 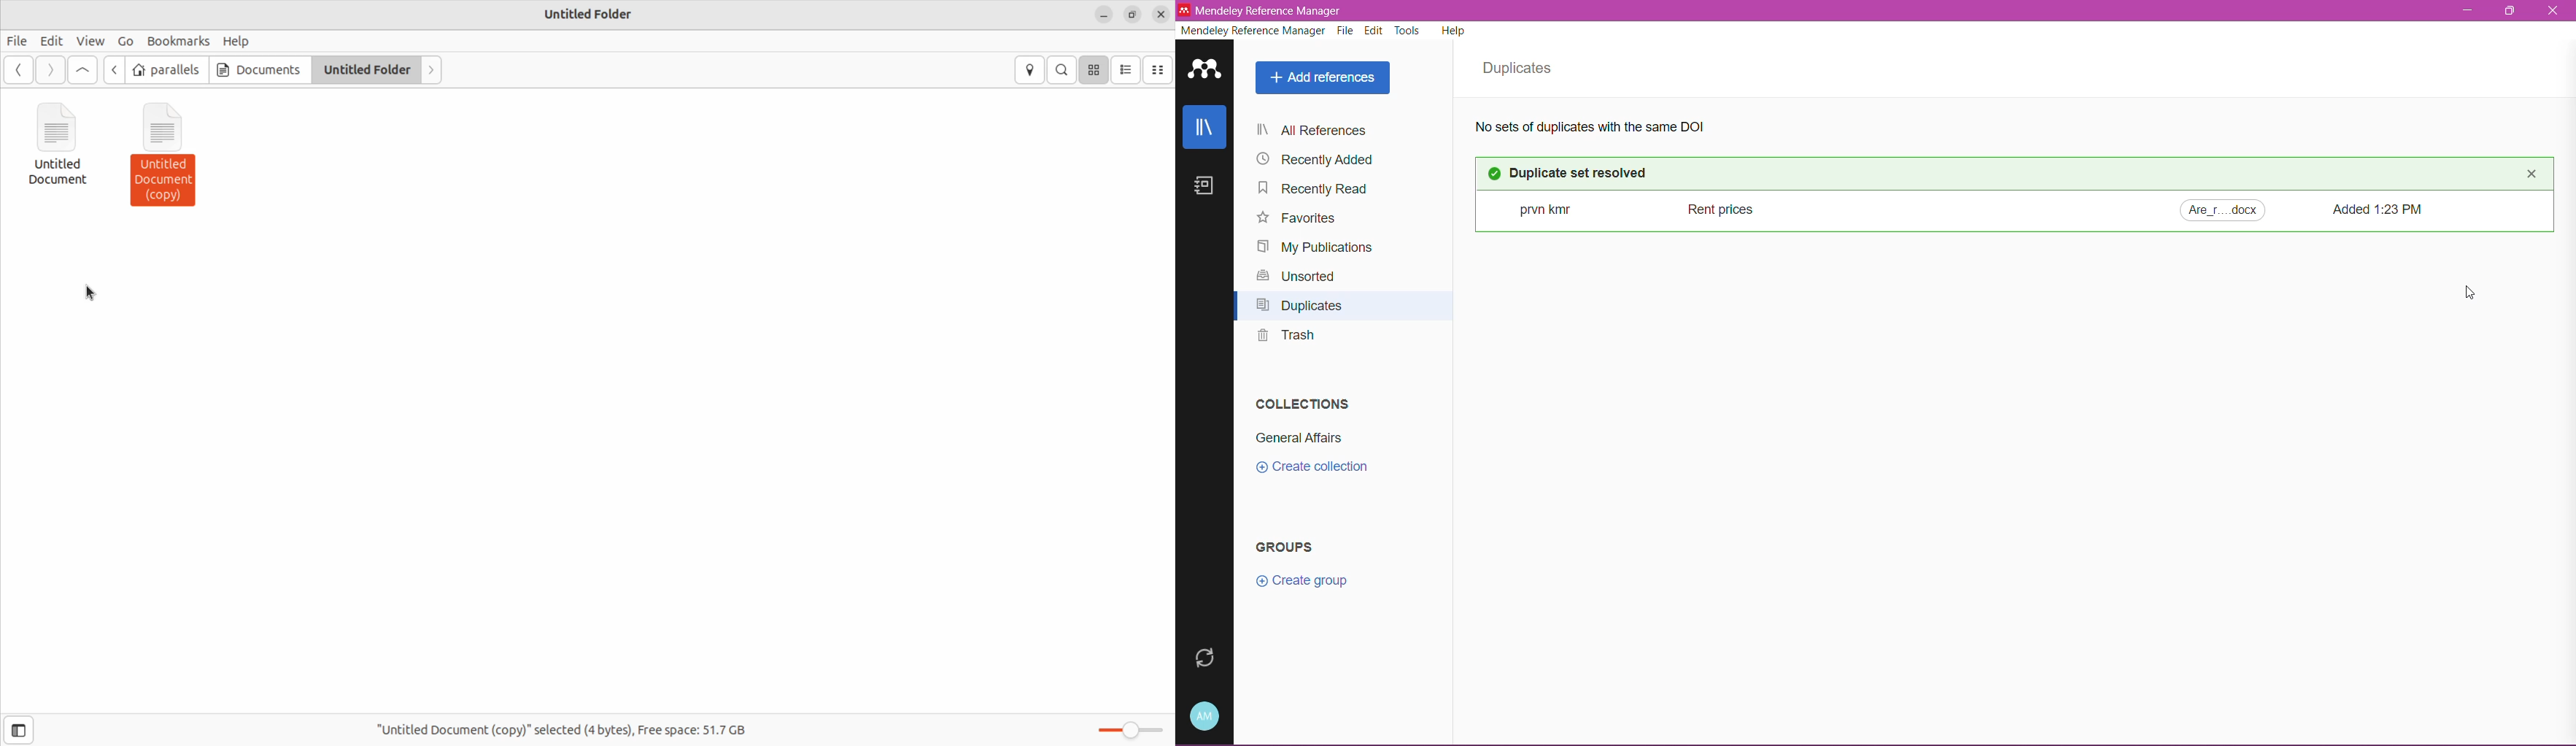 I want to click on All References, so click(x=1338, y=131).